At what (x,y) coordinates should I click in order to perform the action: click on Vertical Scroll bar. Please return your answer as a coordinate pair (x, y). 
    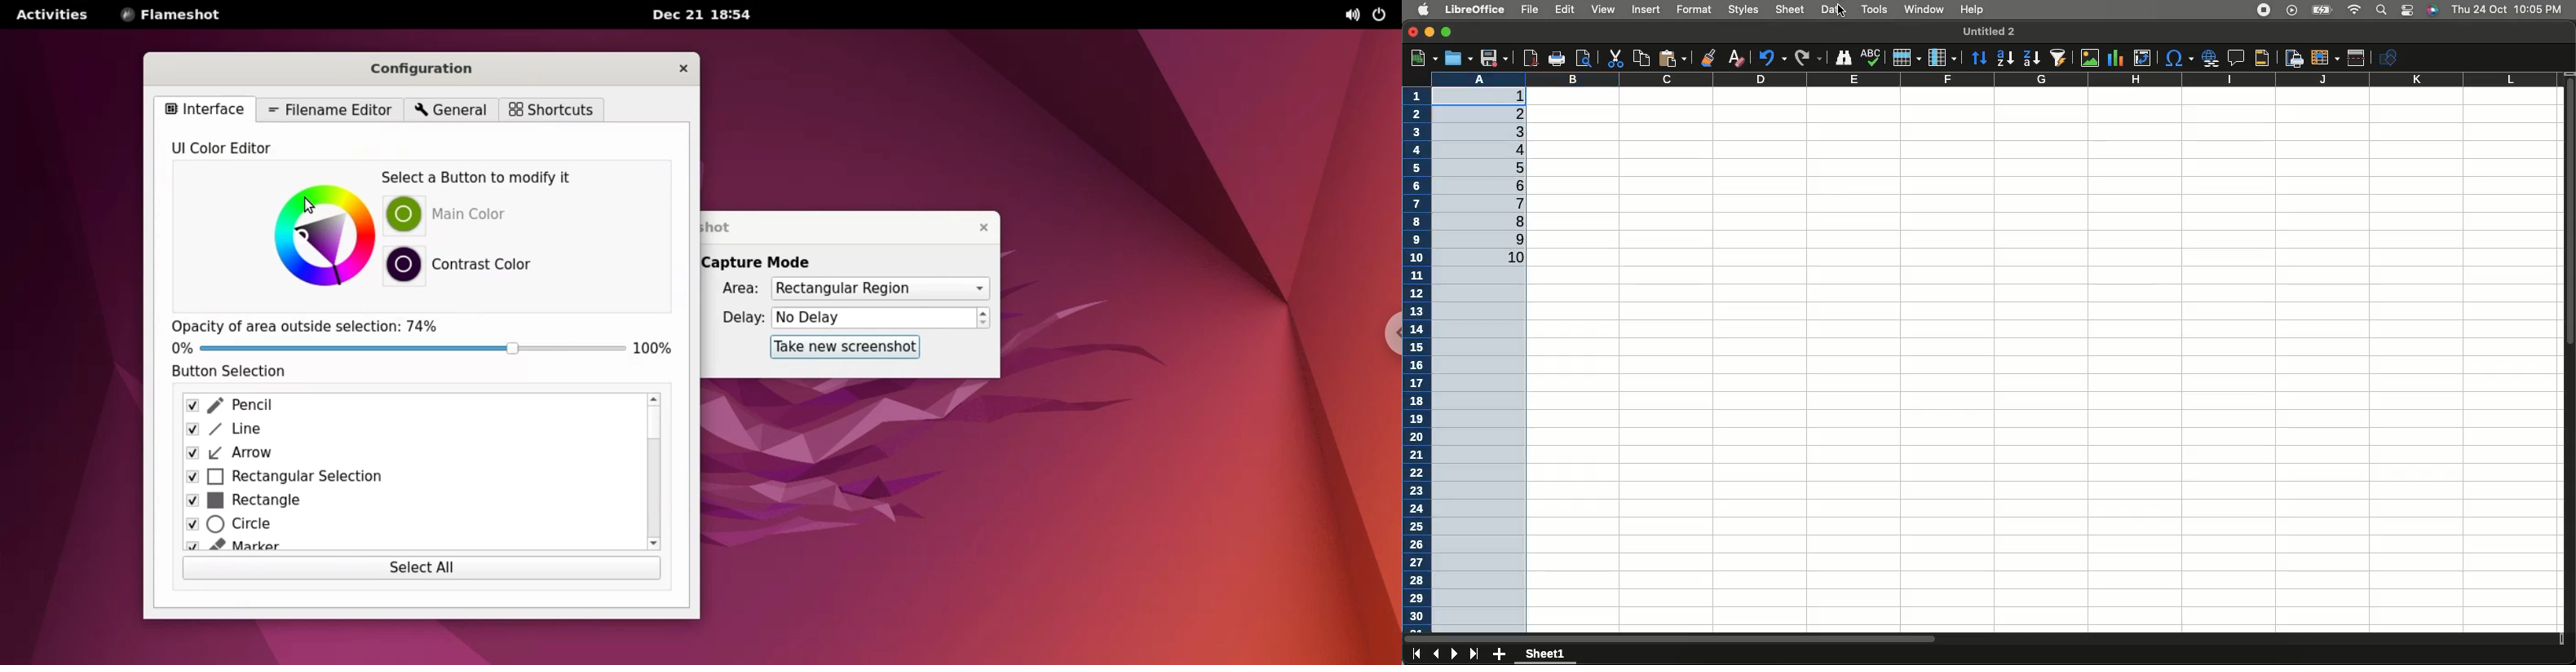
    Looking at the image, I should click on (2569, 219).